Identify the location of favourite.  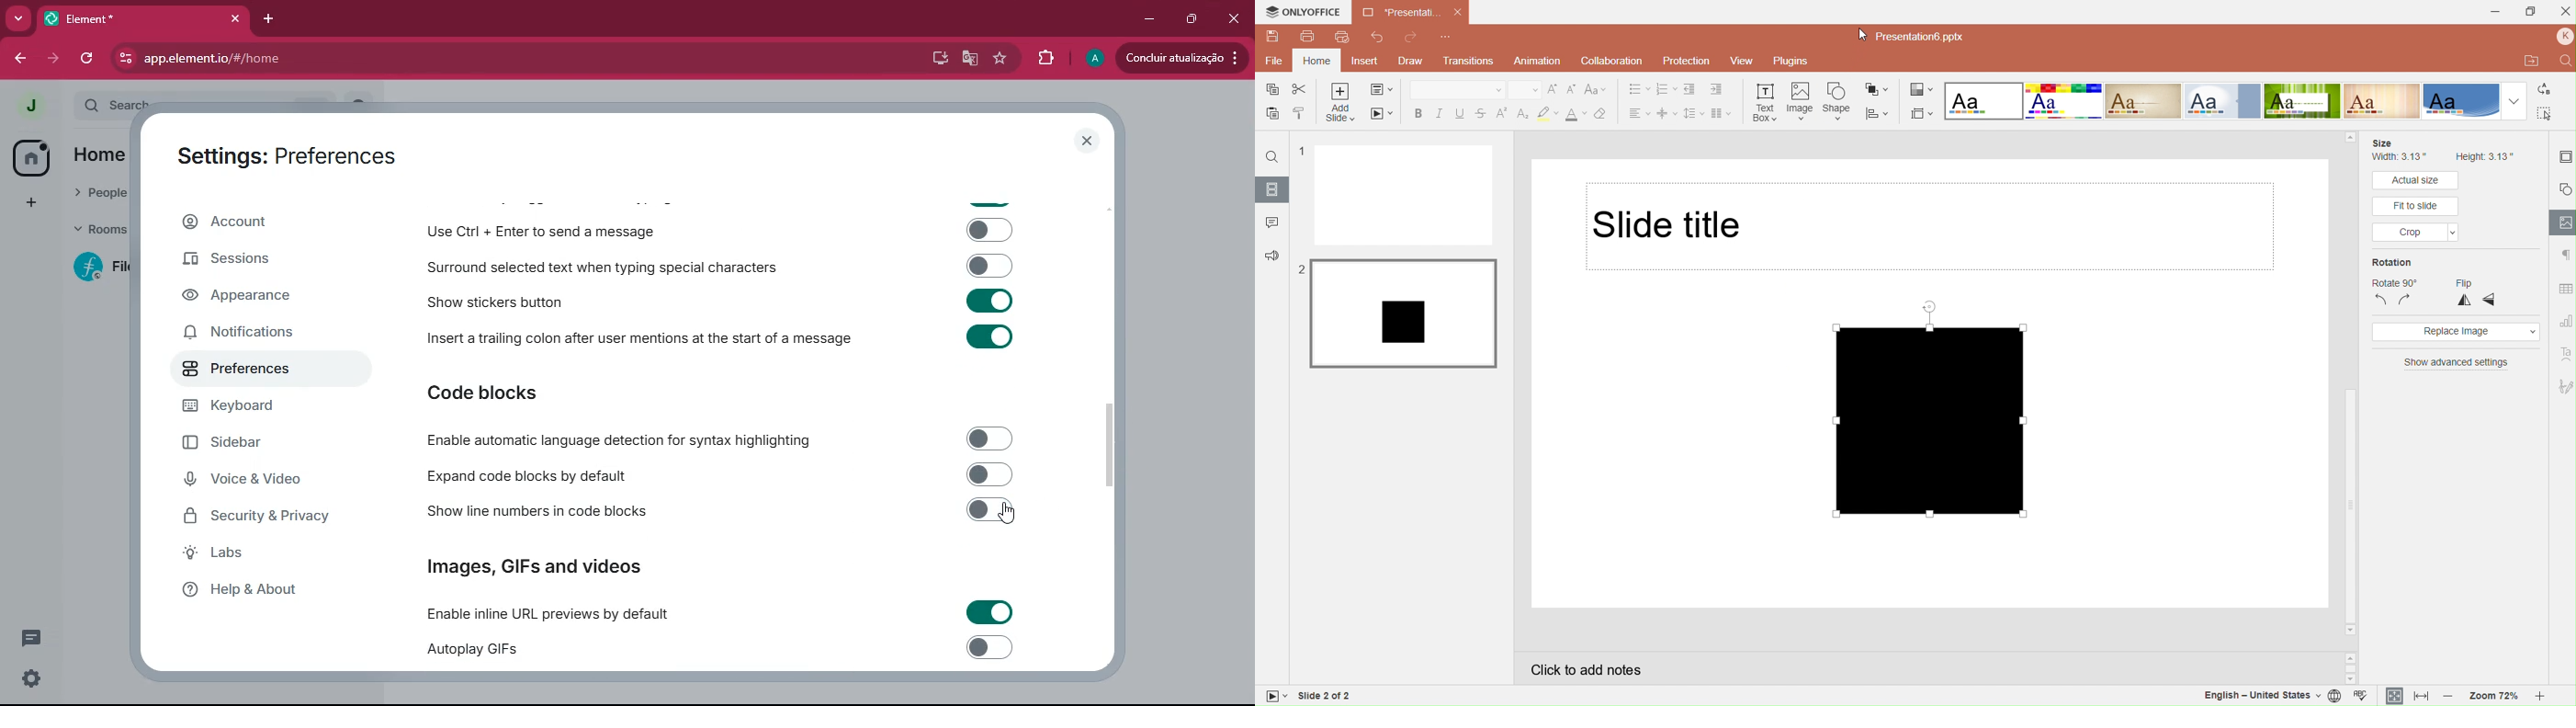
(1000, 59).